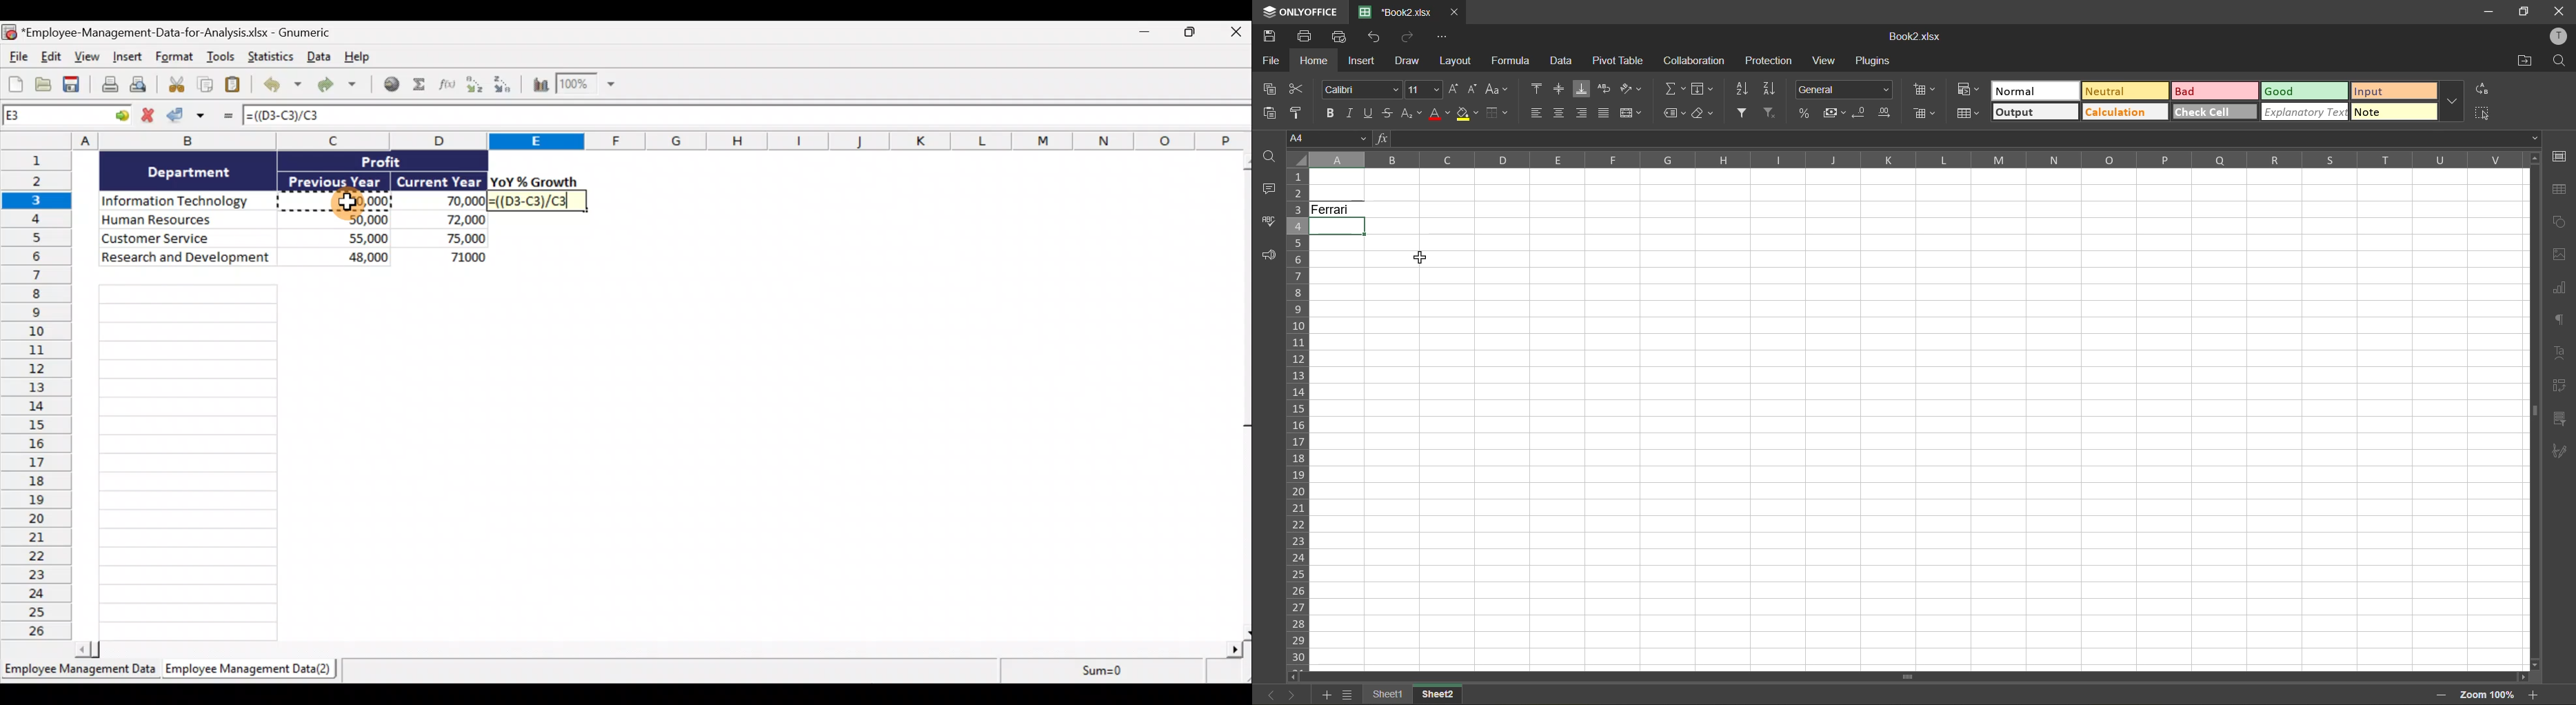 The height and width of the screenshot is (728, 2576). What do you see at coordinates (1439, 112) in the screenshot?
I see `font color` at bounding box center [1439, 112].